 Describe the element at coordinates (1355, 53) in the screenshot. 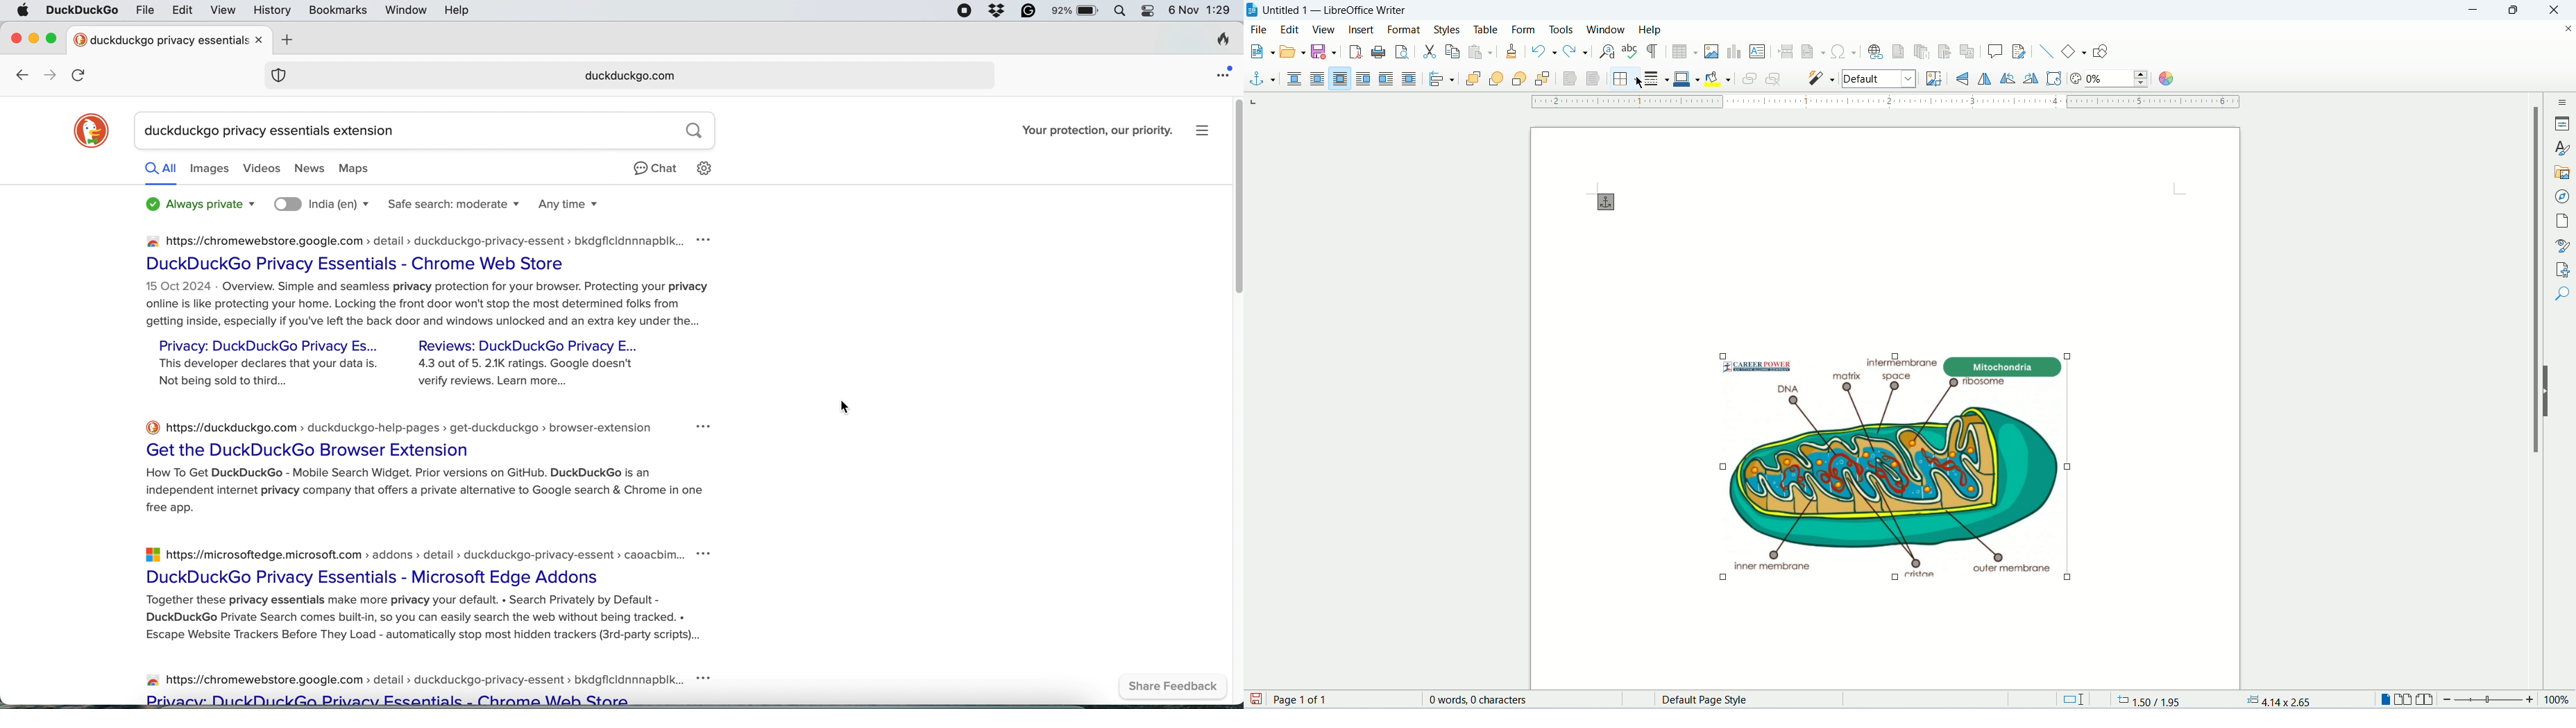

I see `export as pdf` at that location.